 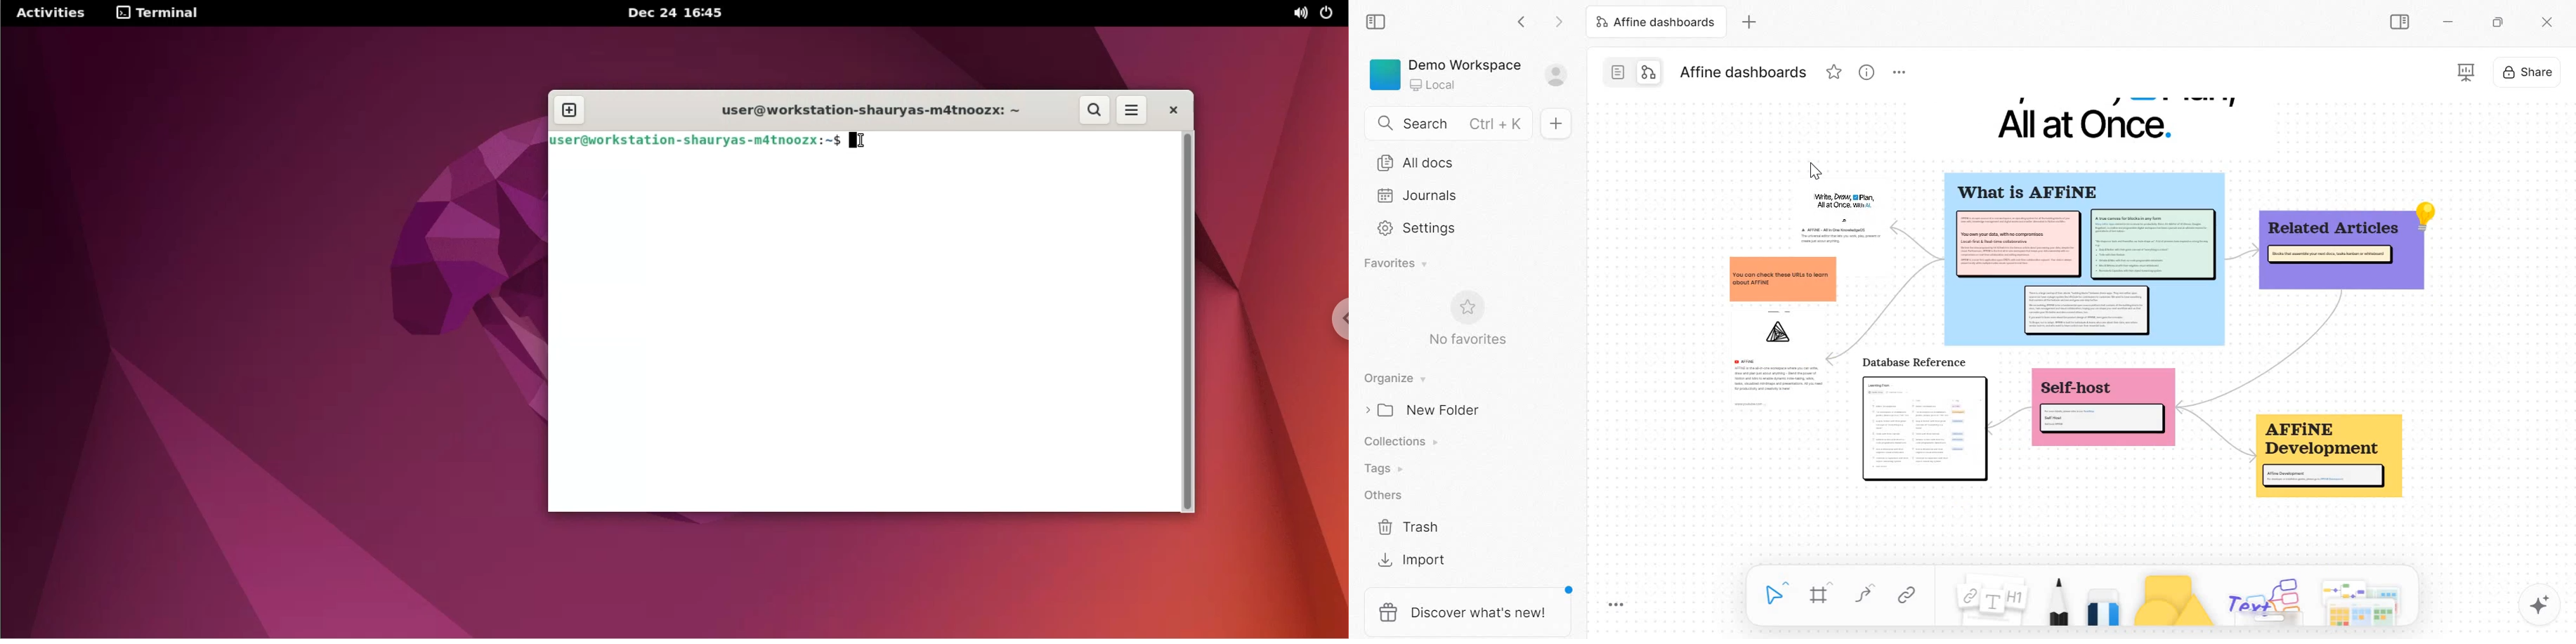 What do you see at coordinates (2499, 22) in the screenshot?
I see `Maximize` at bounding box center [2499, 22].